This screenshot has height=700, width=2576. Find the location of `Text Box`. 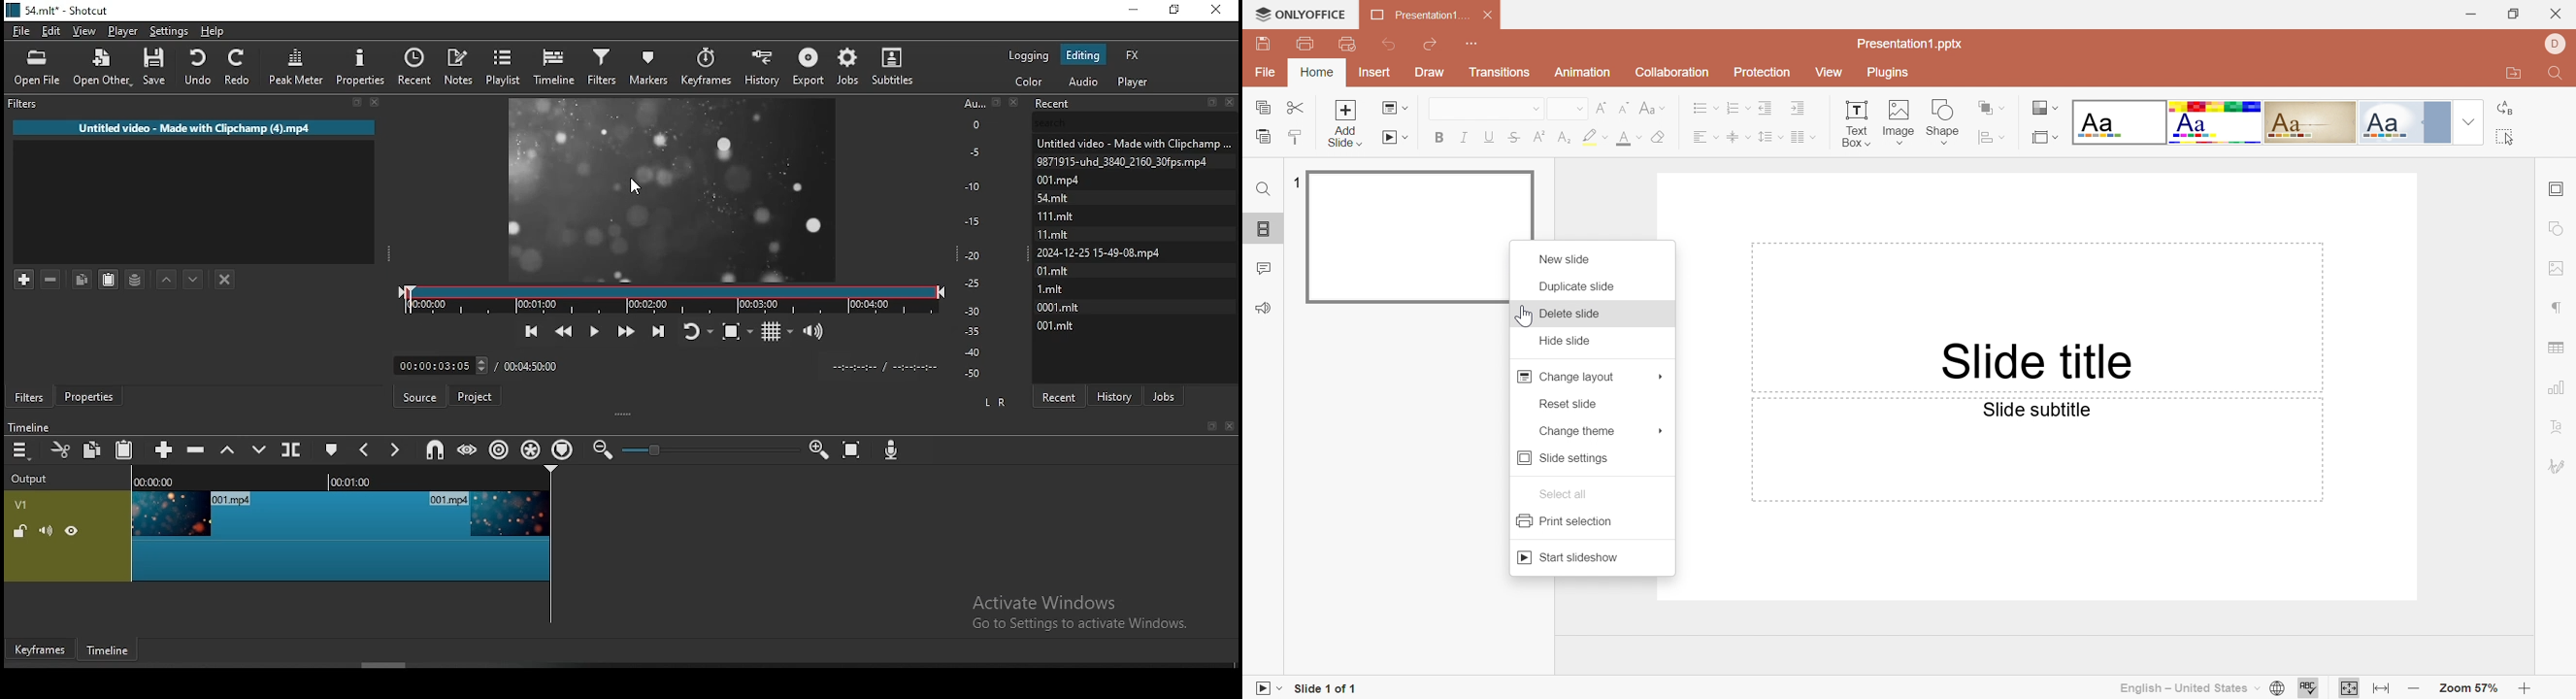

Text Box is located at coordinates (1854, 123).